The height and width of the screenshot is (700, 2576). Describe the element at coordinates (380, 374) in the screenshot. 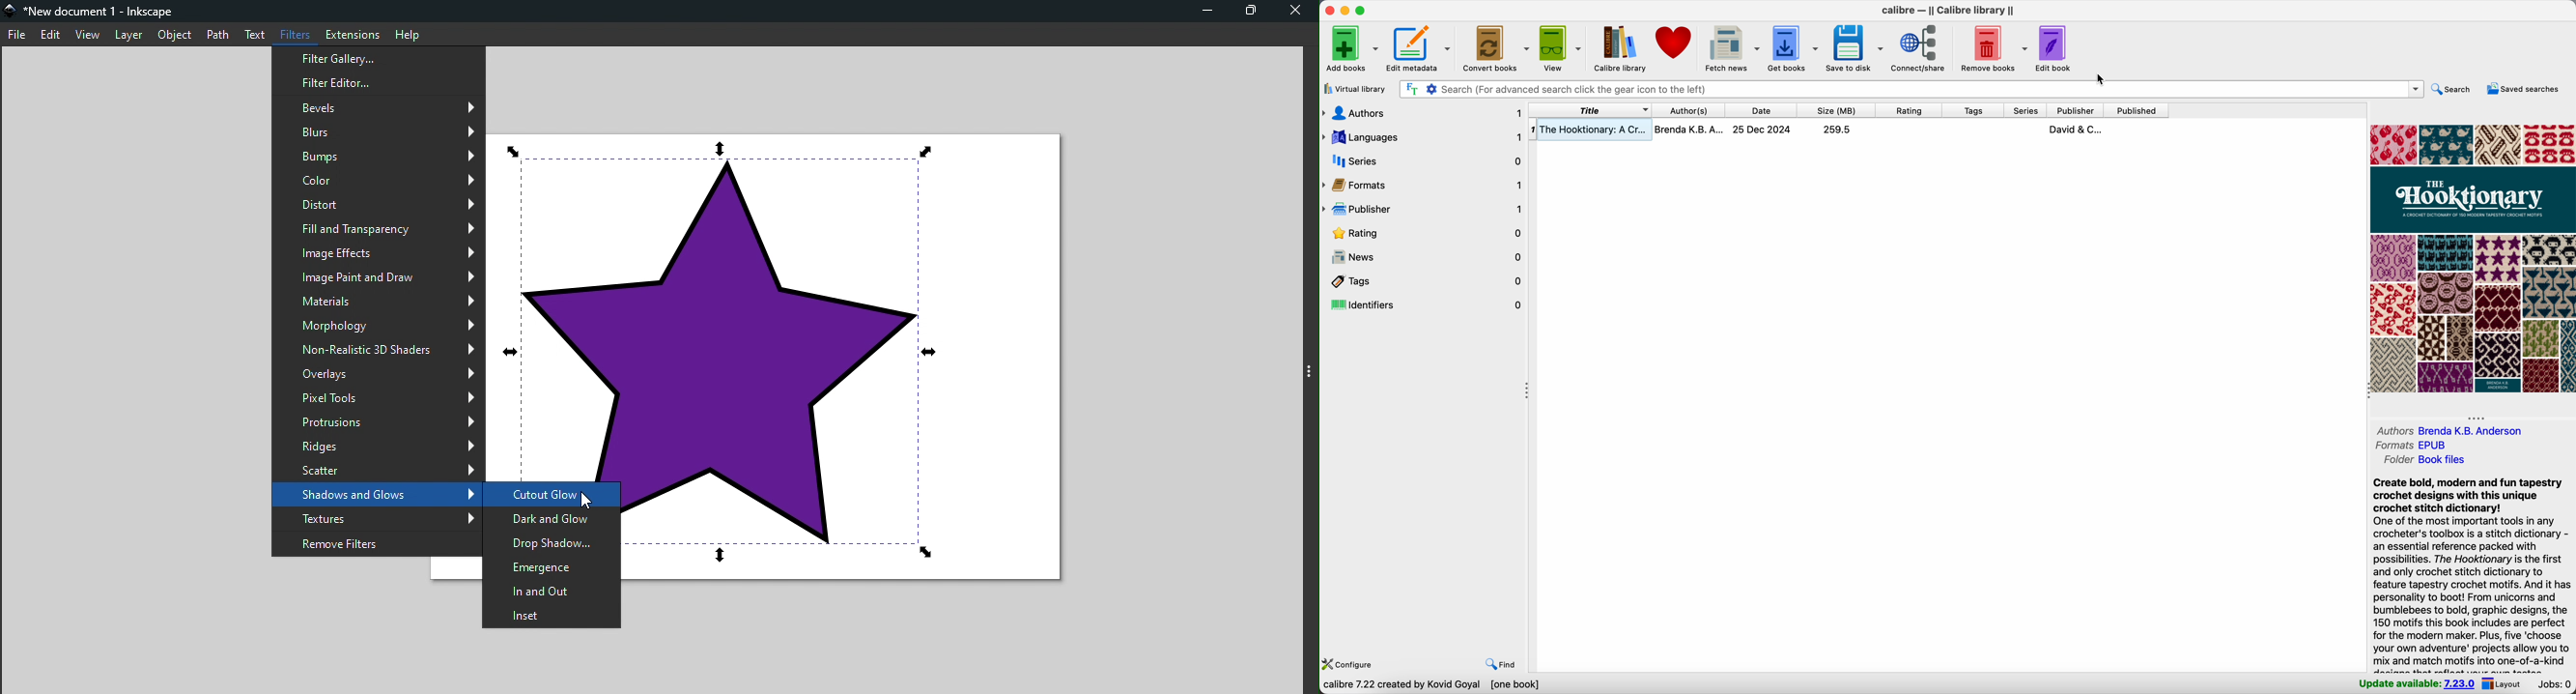

I see `Overlays` at that location.